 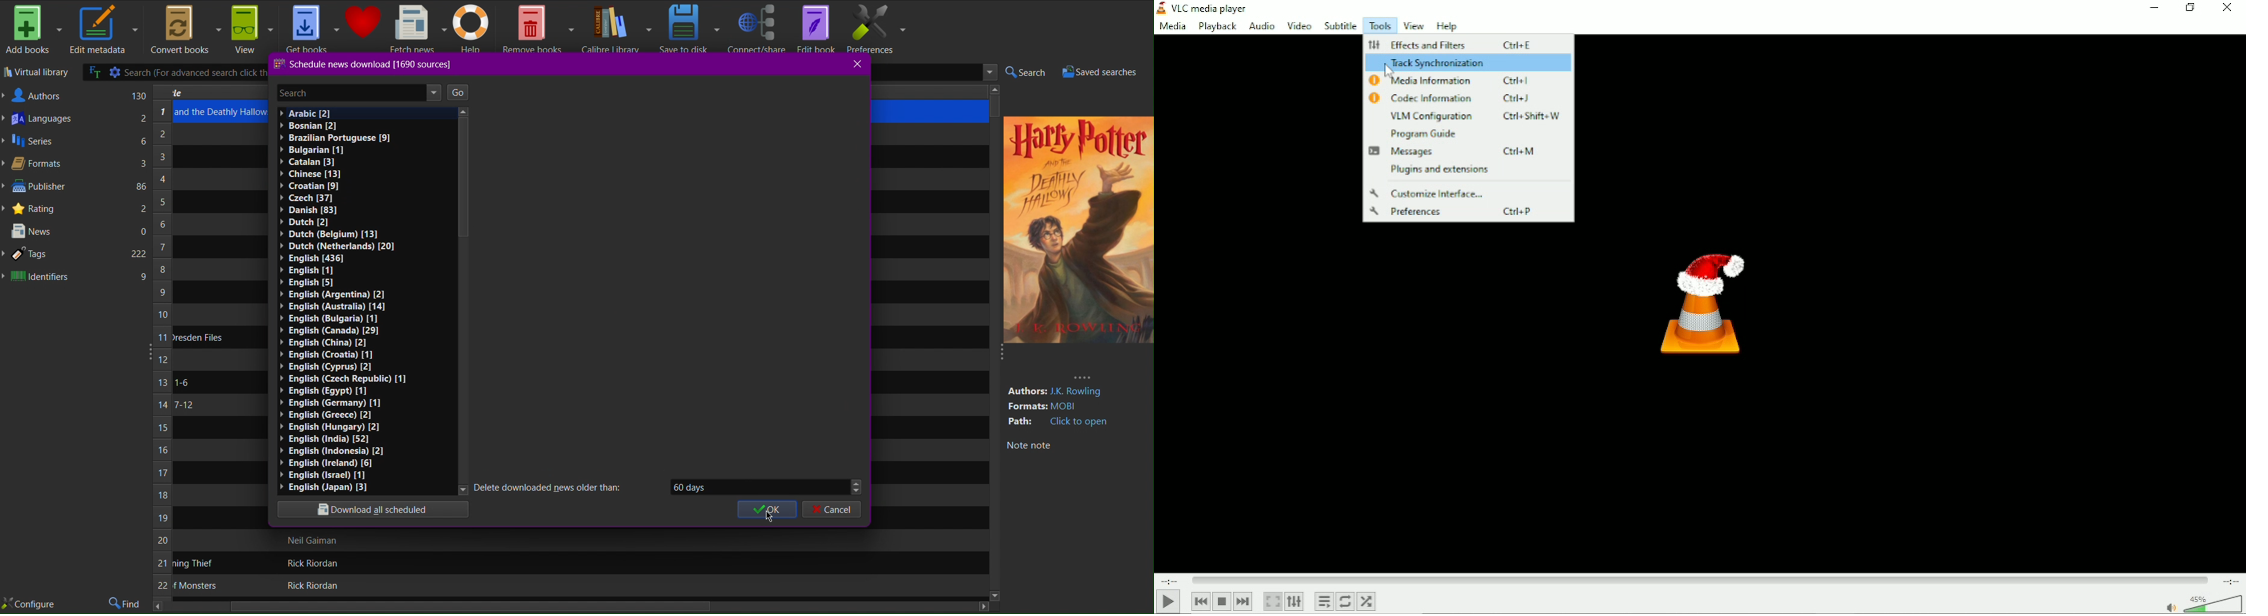 What do you see at coordinates (1169, 602) in the screenshot?
I see `Play` at bounding box center [1169, 602].